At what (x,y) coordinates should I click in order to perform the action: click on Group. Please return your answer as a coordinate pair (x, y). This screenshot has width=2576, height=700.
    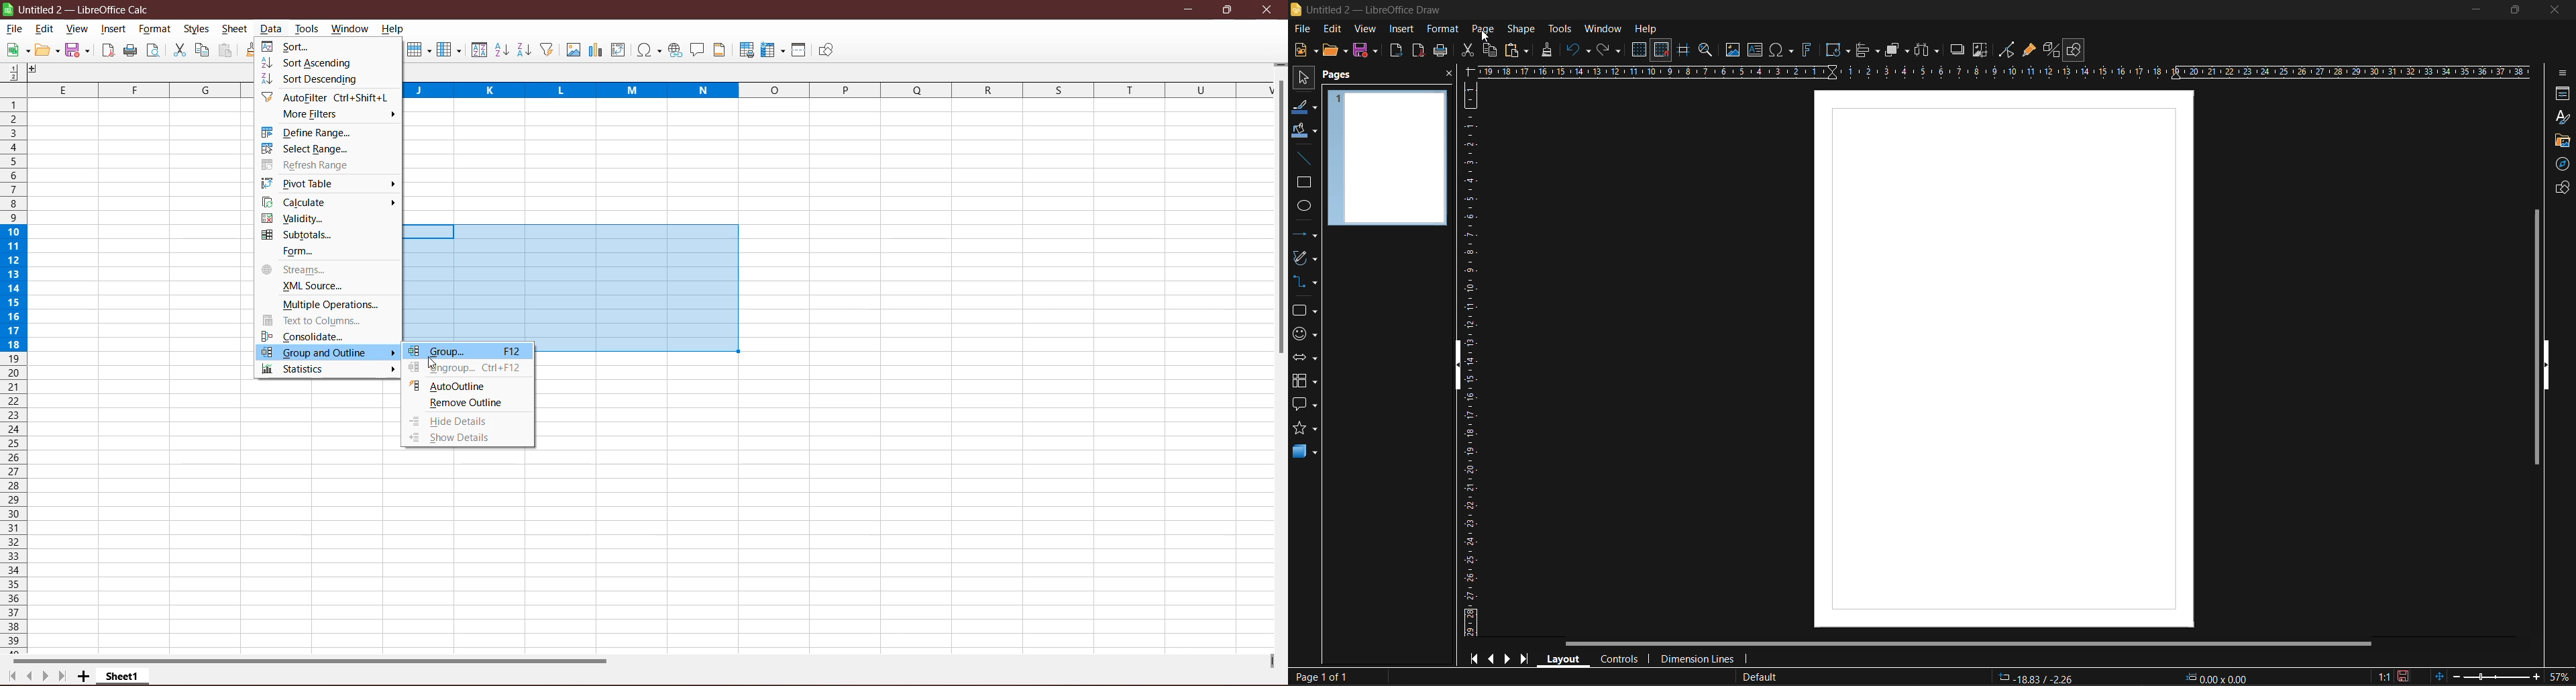
    Looking at the image, I should click on (433, 362).